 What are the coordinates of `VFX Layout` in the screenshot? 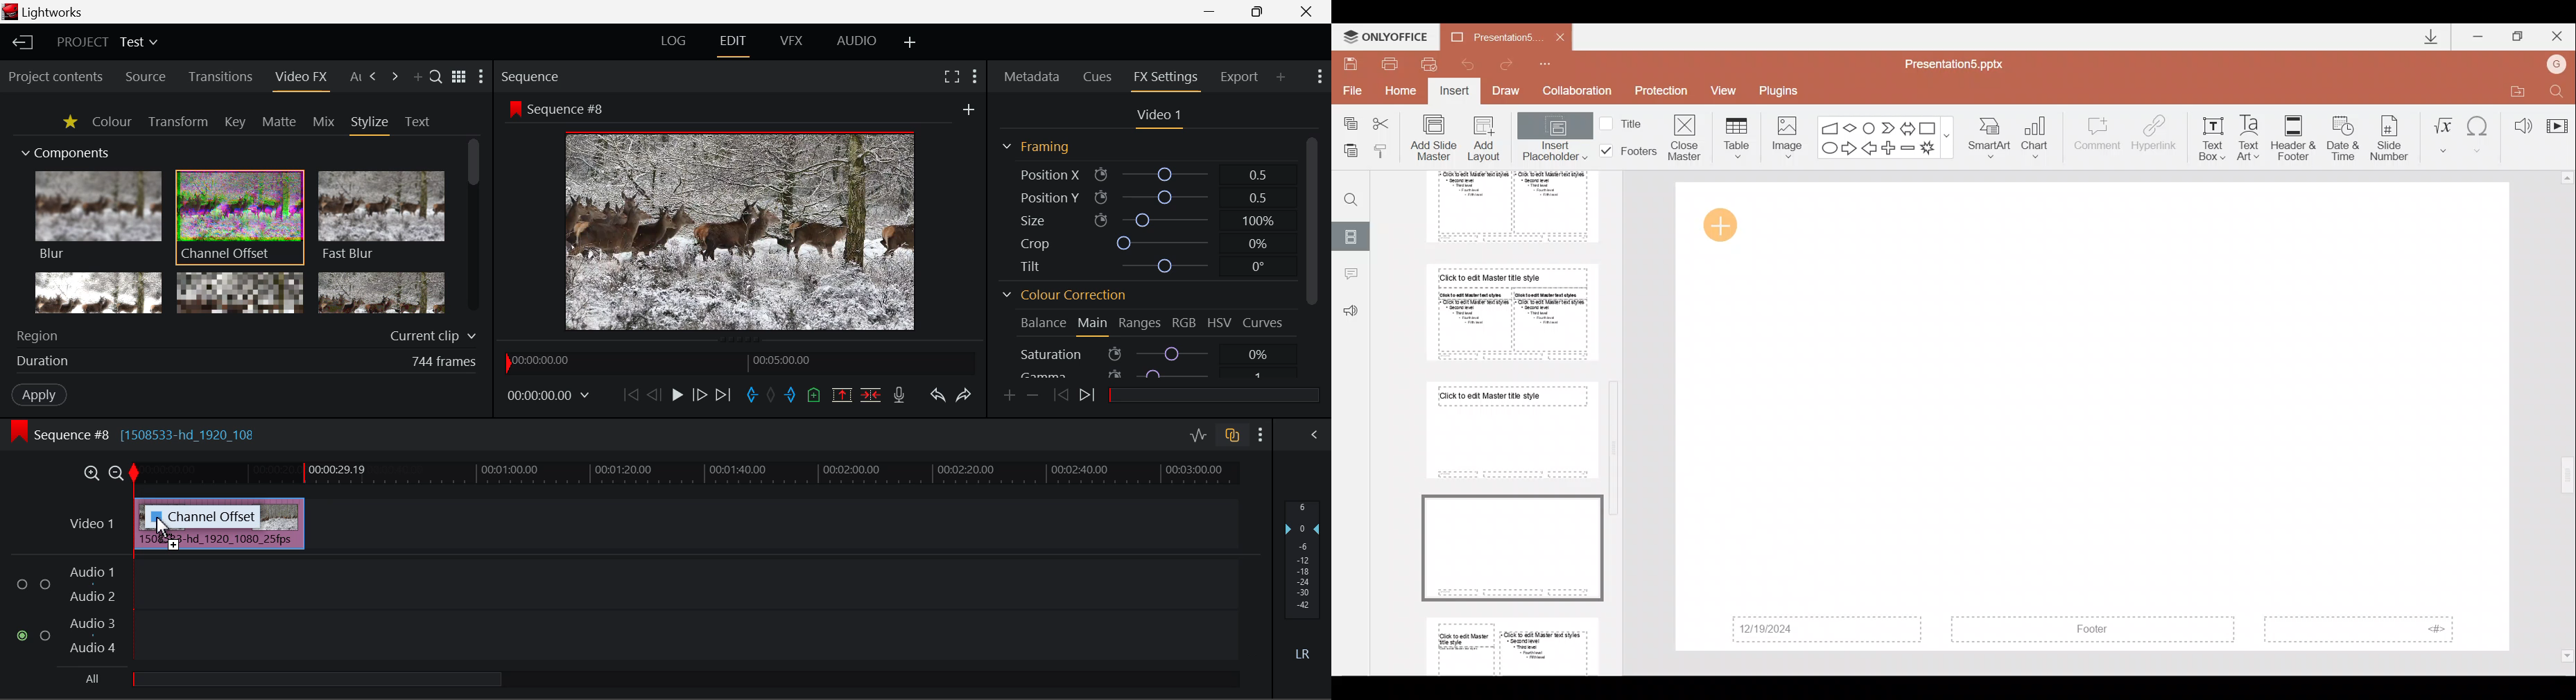 It's located at (791, 44).